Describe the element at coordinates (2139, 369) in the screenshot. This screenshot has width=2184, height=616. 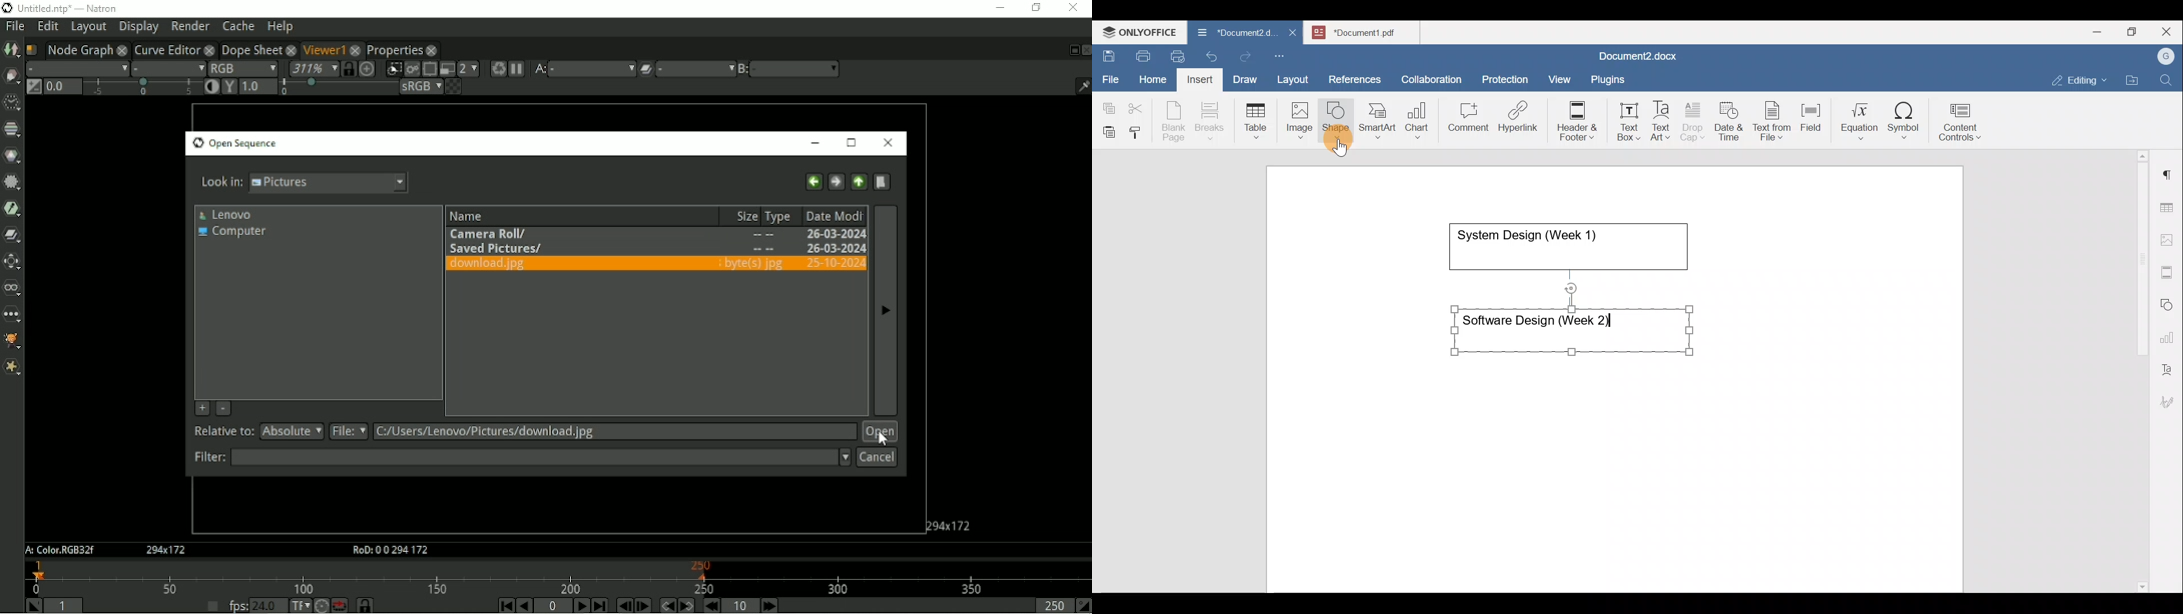
I see `Scroll bar` at that location.